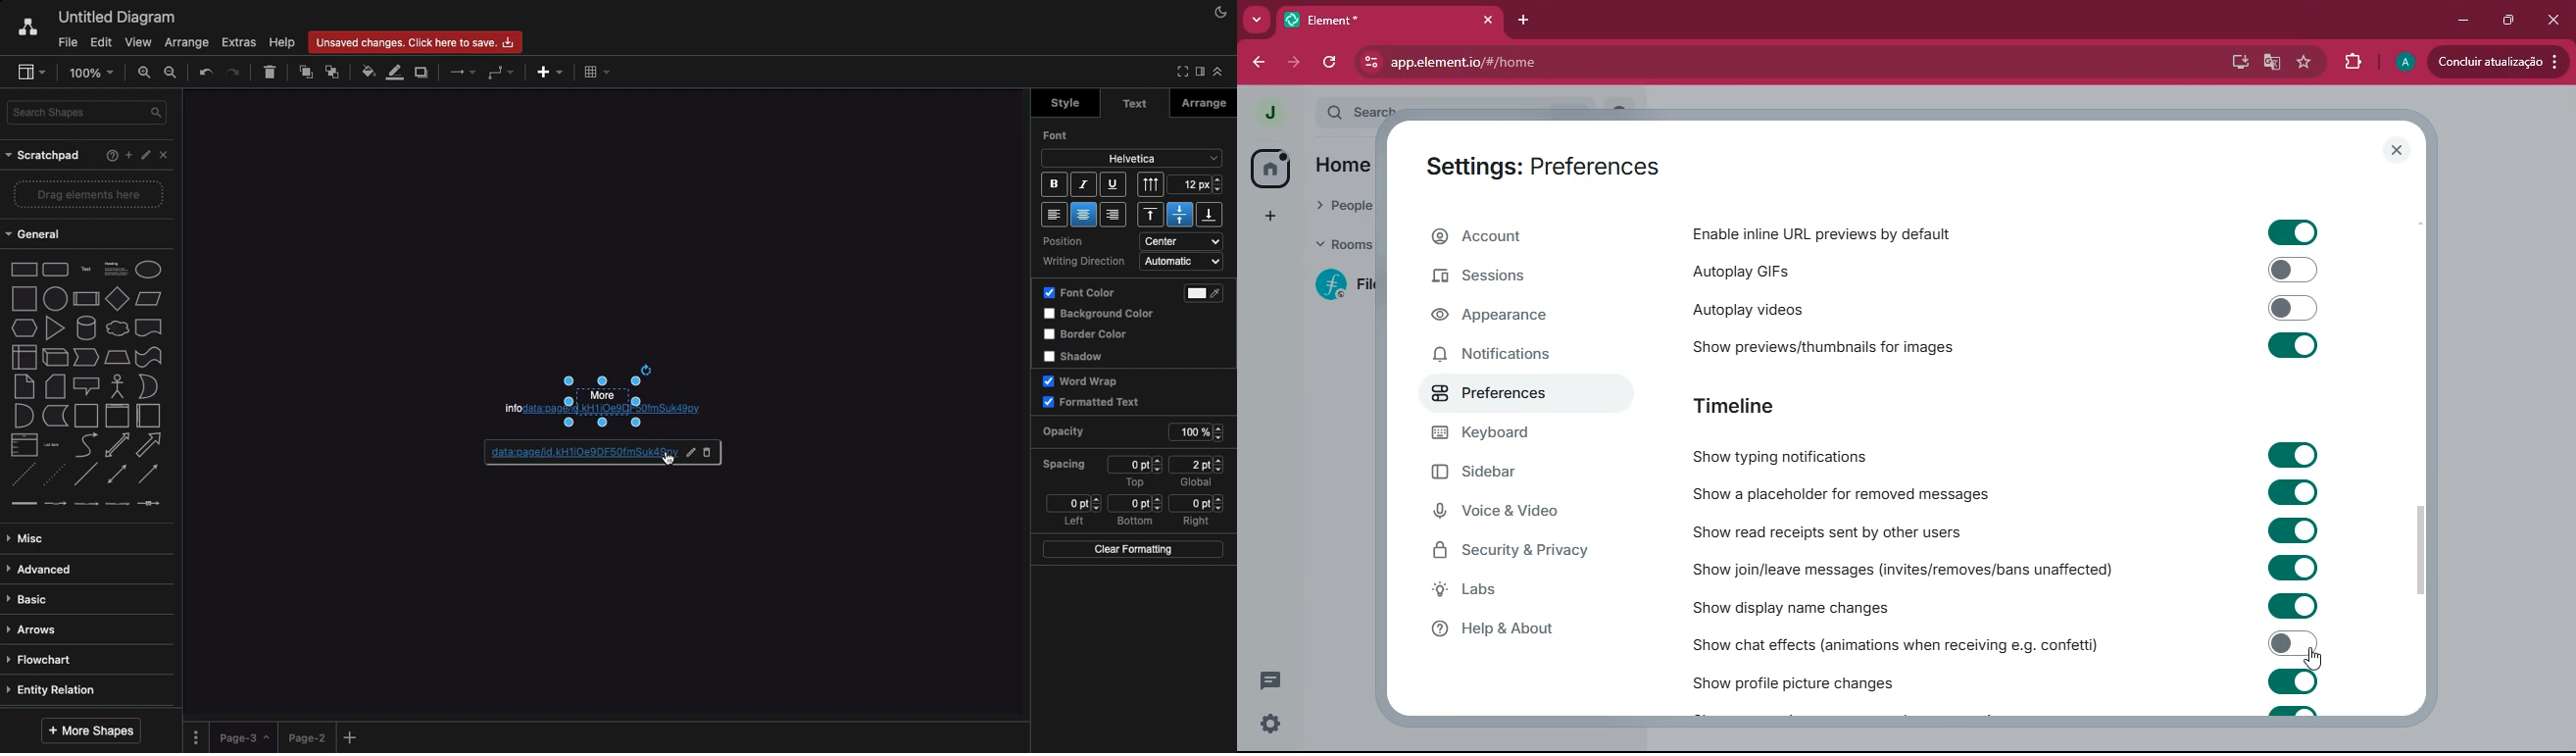  I want to click on container, so click(86, 416).